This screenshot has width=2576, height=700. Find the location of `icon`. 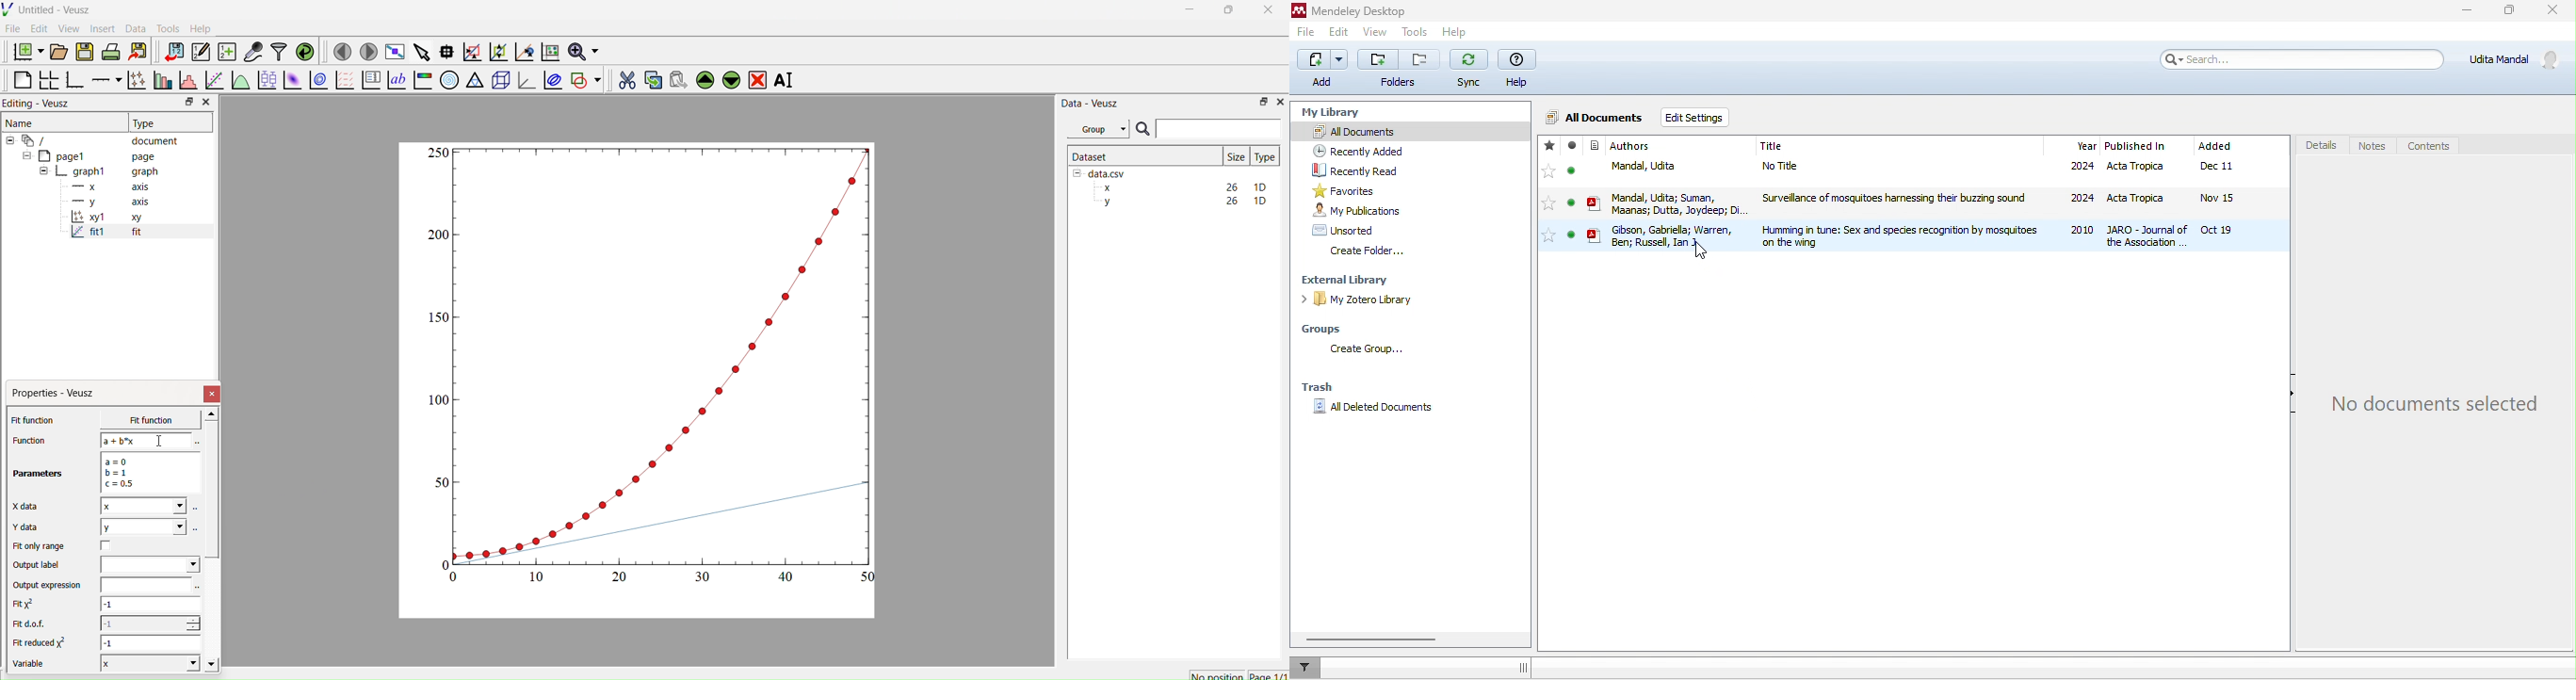

icon is located at coordinates (1594, 194).